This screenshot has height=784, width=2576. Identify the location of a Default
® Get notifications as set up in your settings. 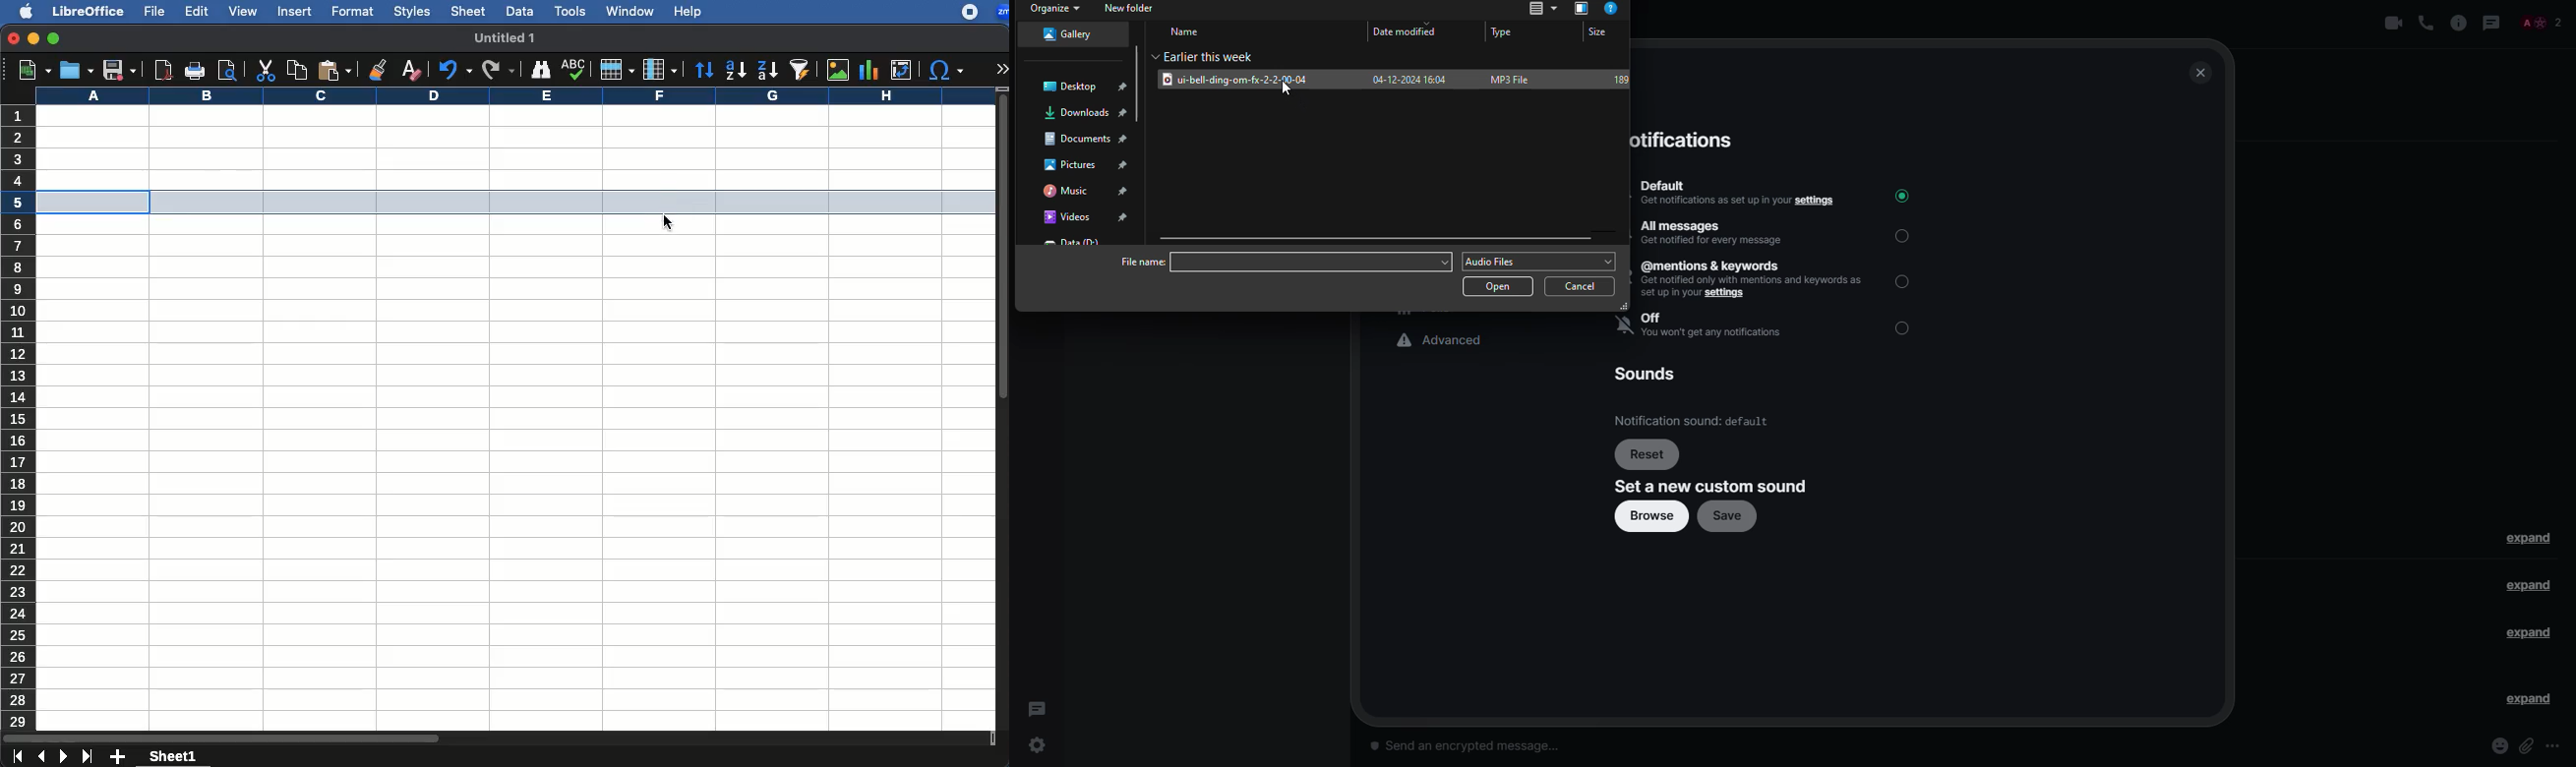
(1740, 189).